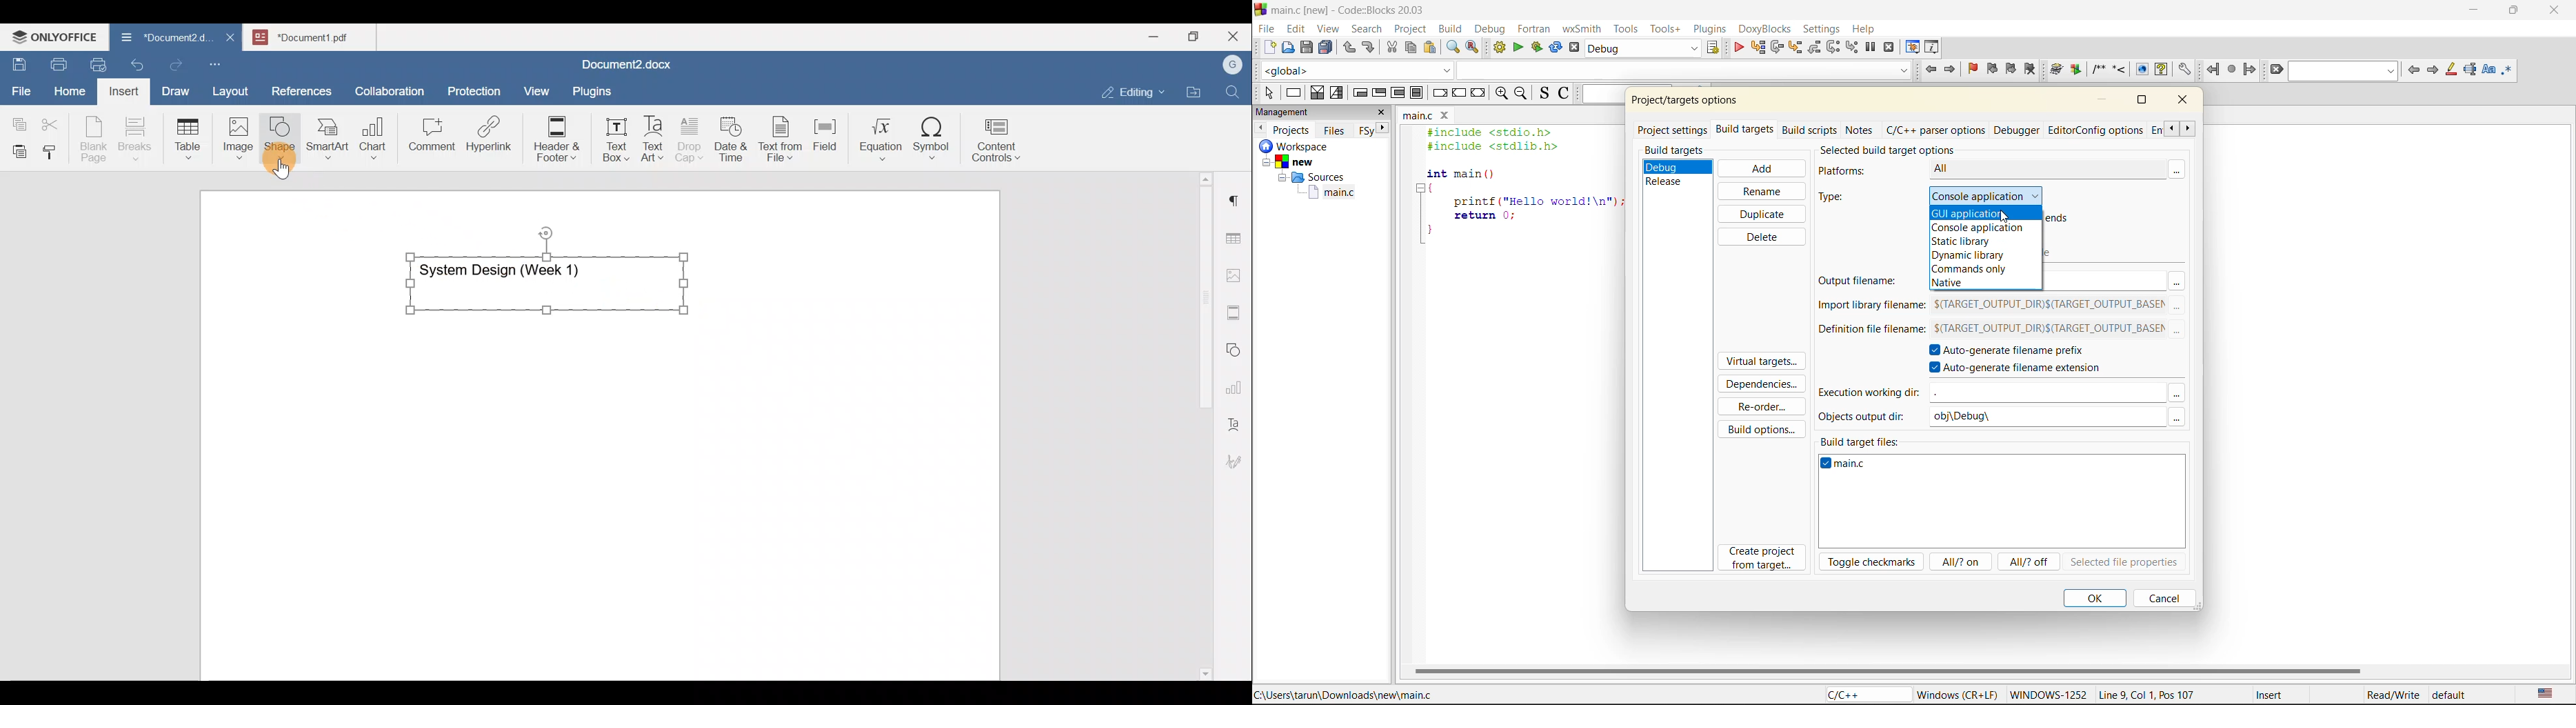 This screenshot has width=2576, height=728. Describe the element at coordinates (1951, 71) in the screenshot. I see `jump forward` at that location.